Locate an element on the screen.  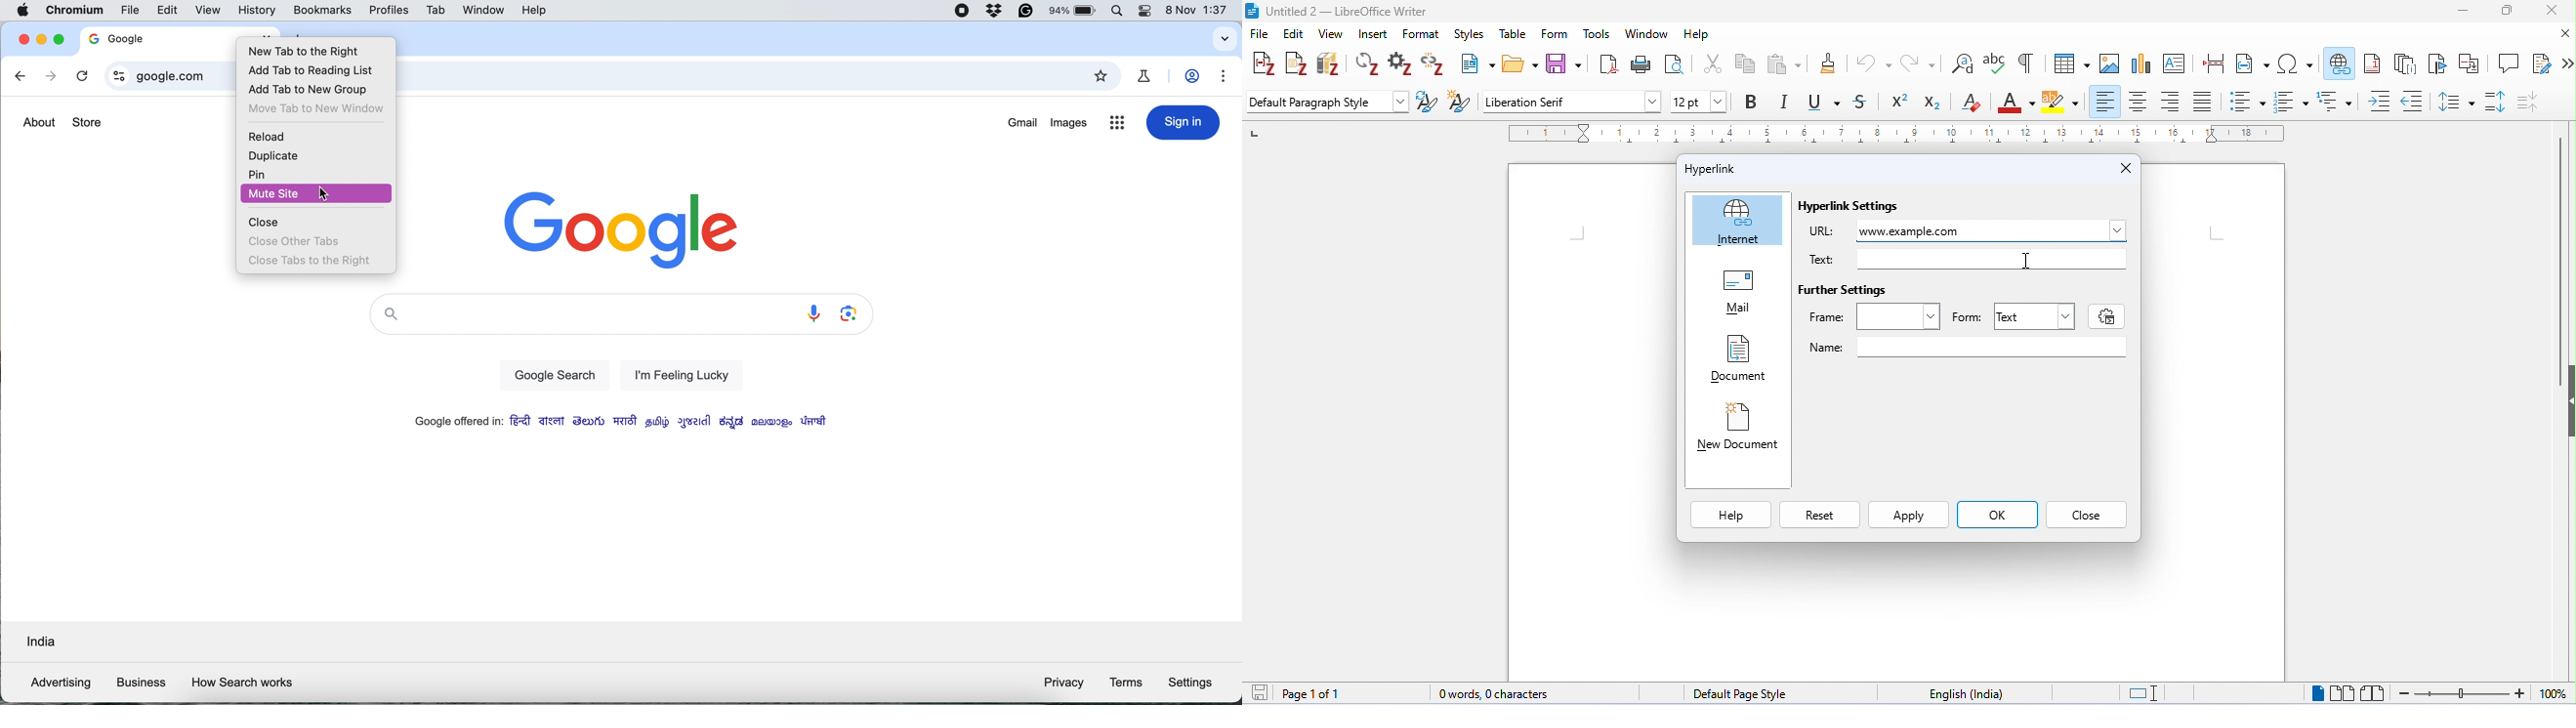
0 words, 0 characters is located at coordinates (1496, 694).